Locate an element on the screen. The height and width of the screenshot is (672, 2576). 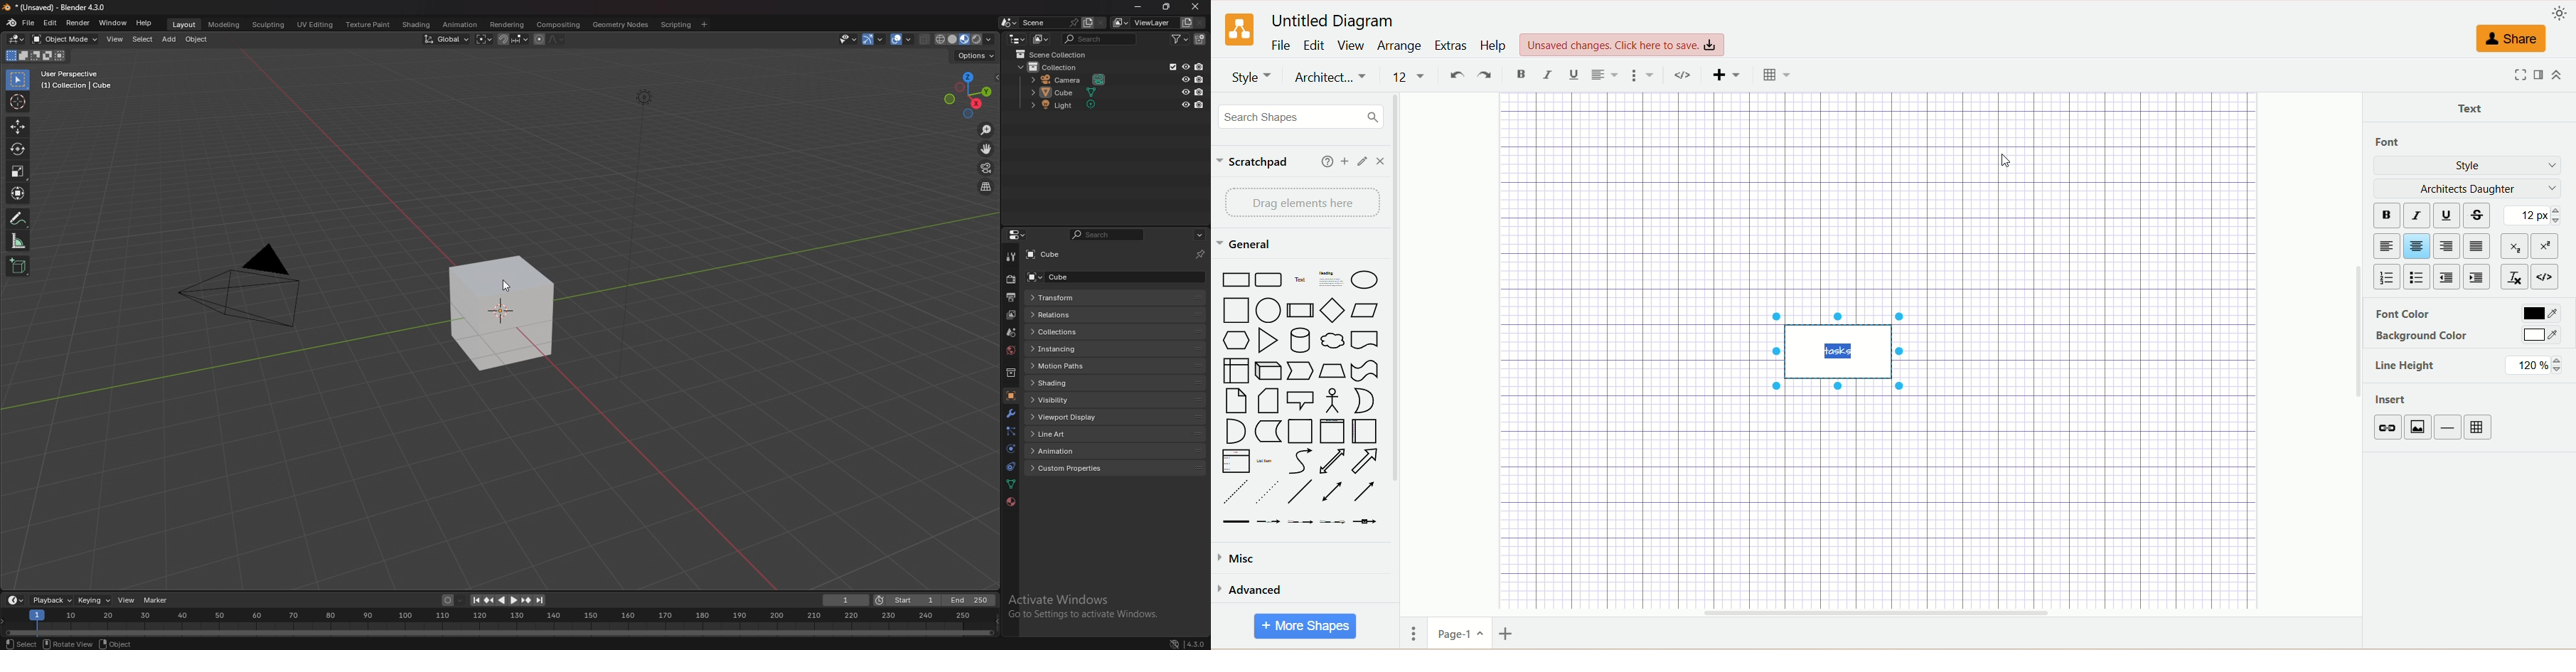
scripting is located at coordinates (676, 24).